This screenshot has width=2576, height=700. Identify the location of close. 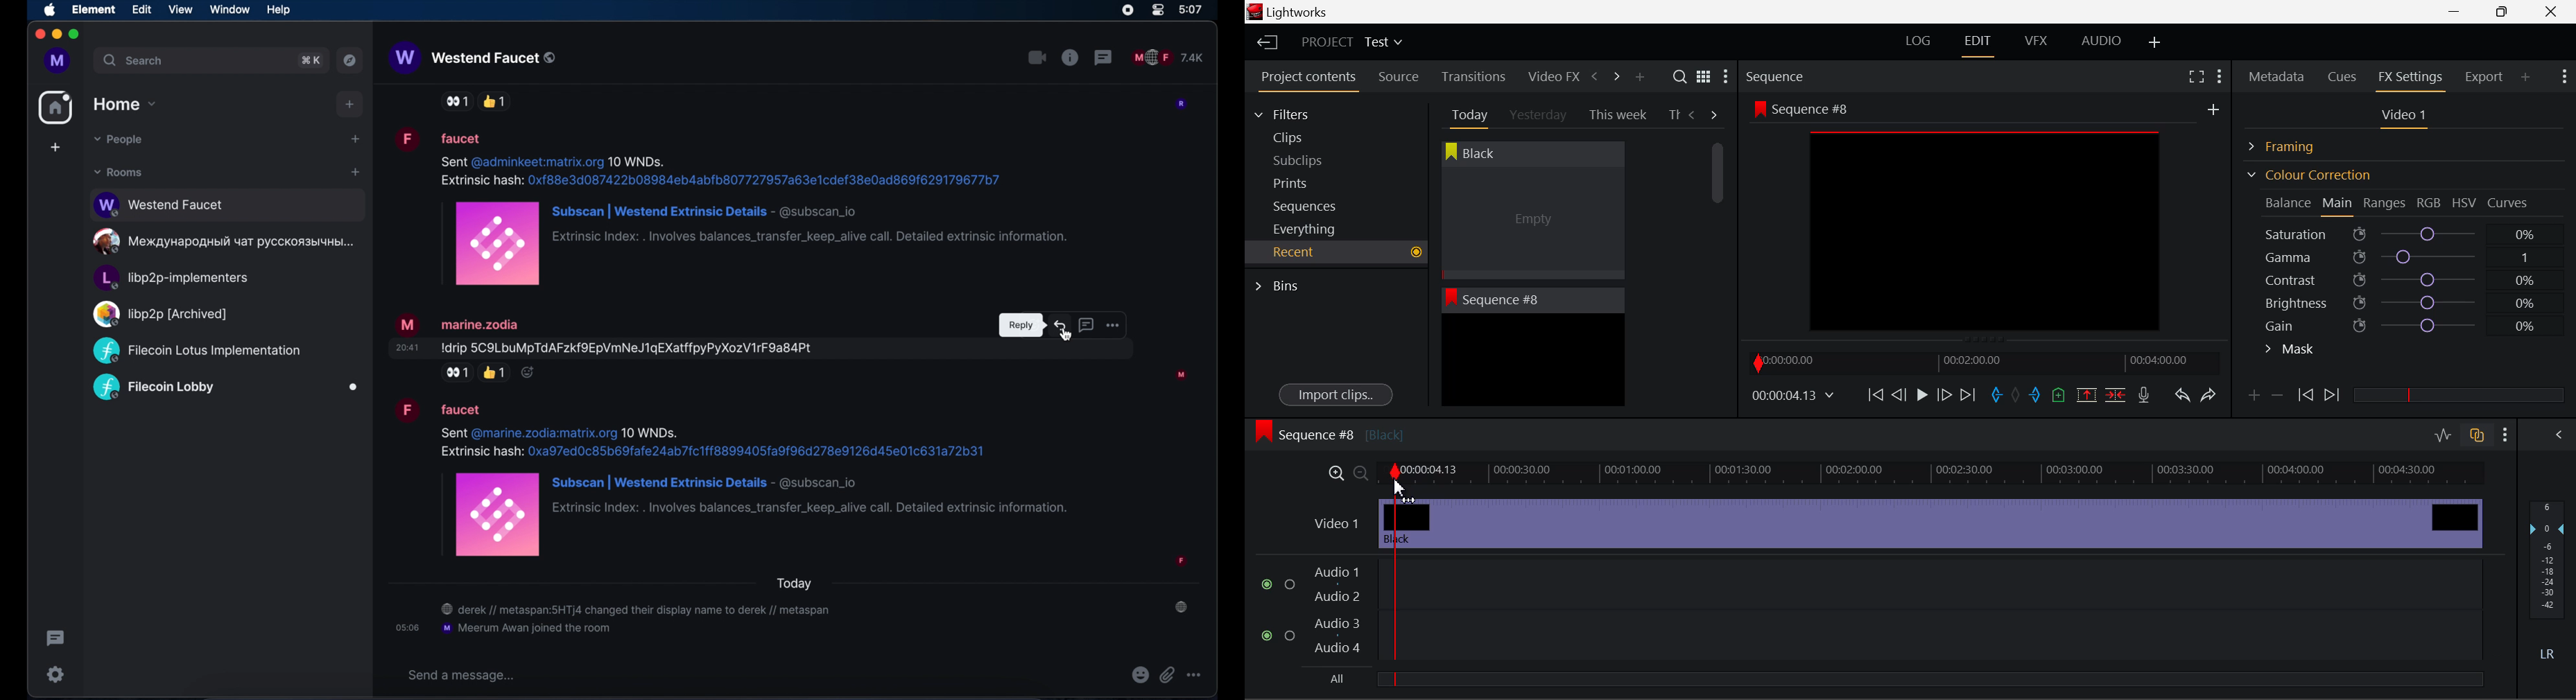
(39, 34).